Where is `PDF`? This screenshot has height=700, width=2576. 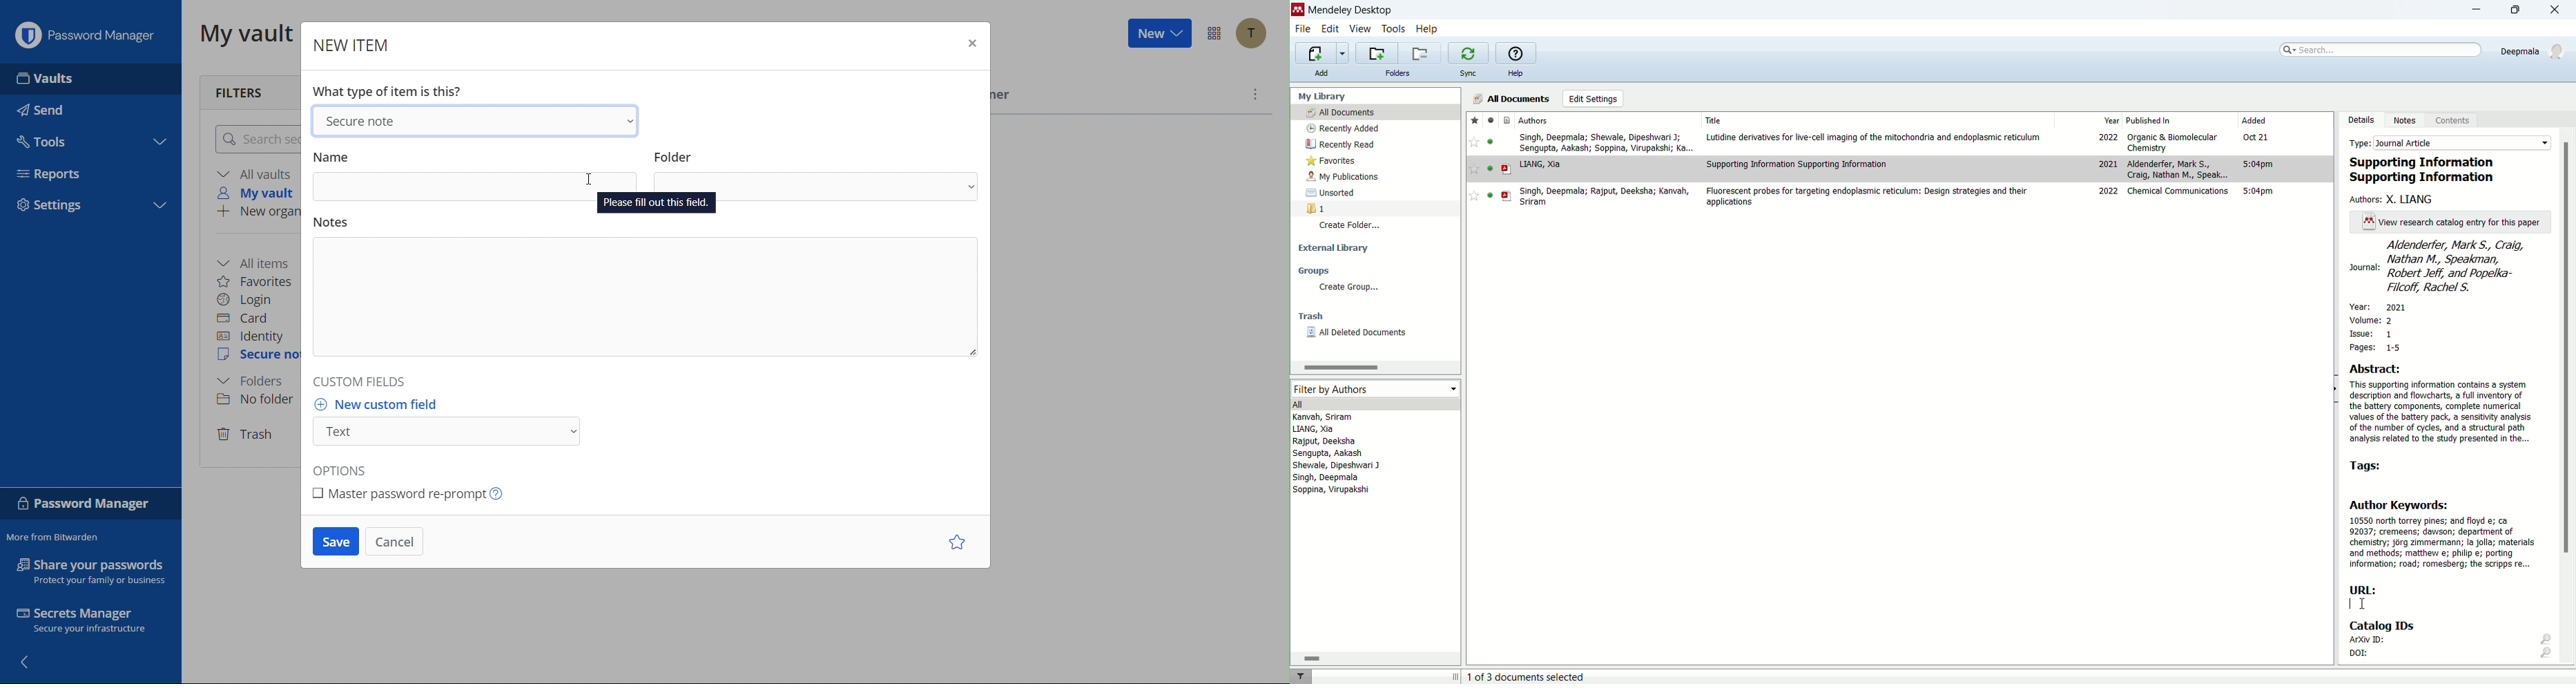 PDF is located at coordinates (1506, 169).